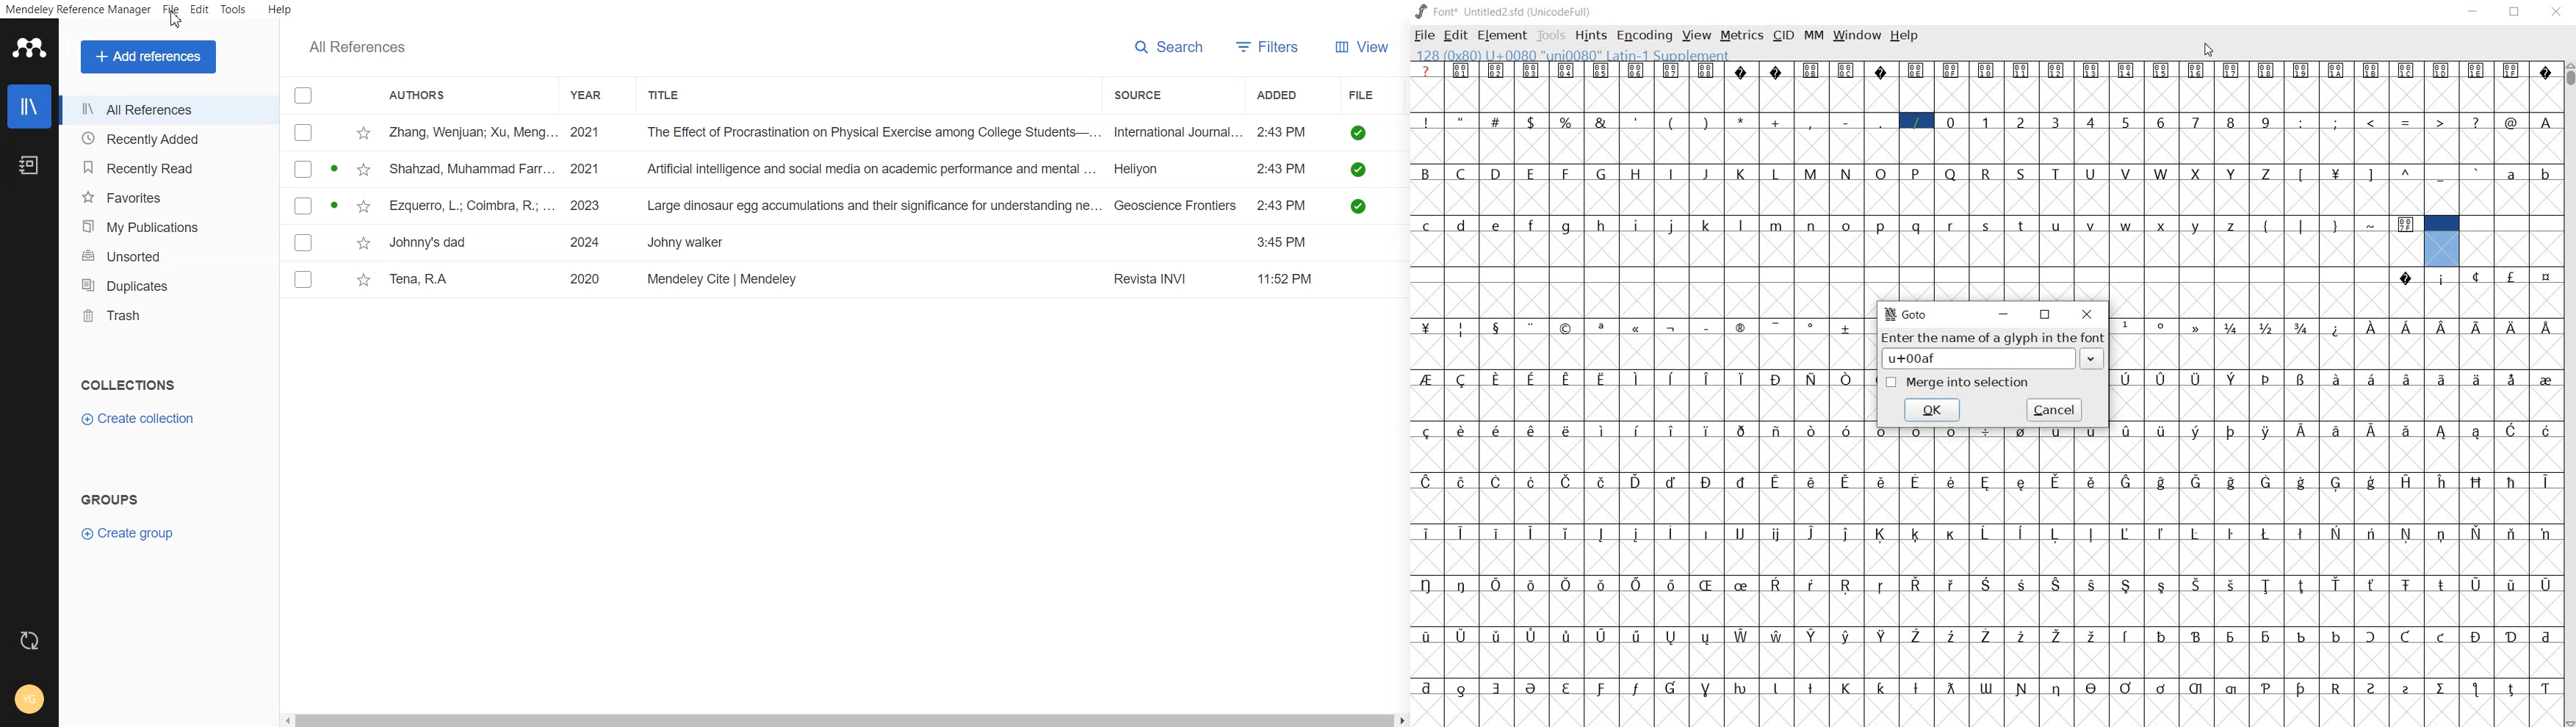 The width and height of the screenshot is (2576, 728). Describe the element at coordinates (2092, 436) in the screenshot. I see `Symbol` at that location.